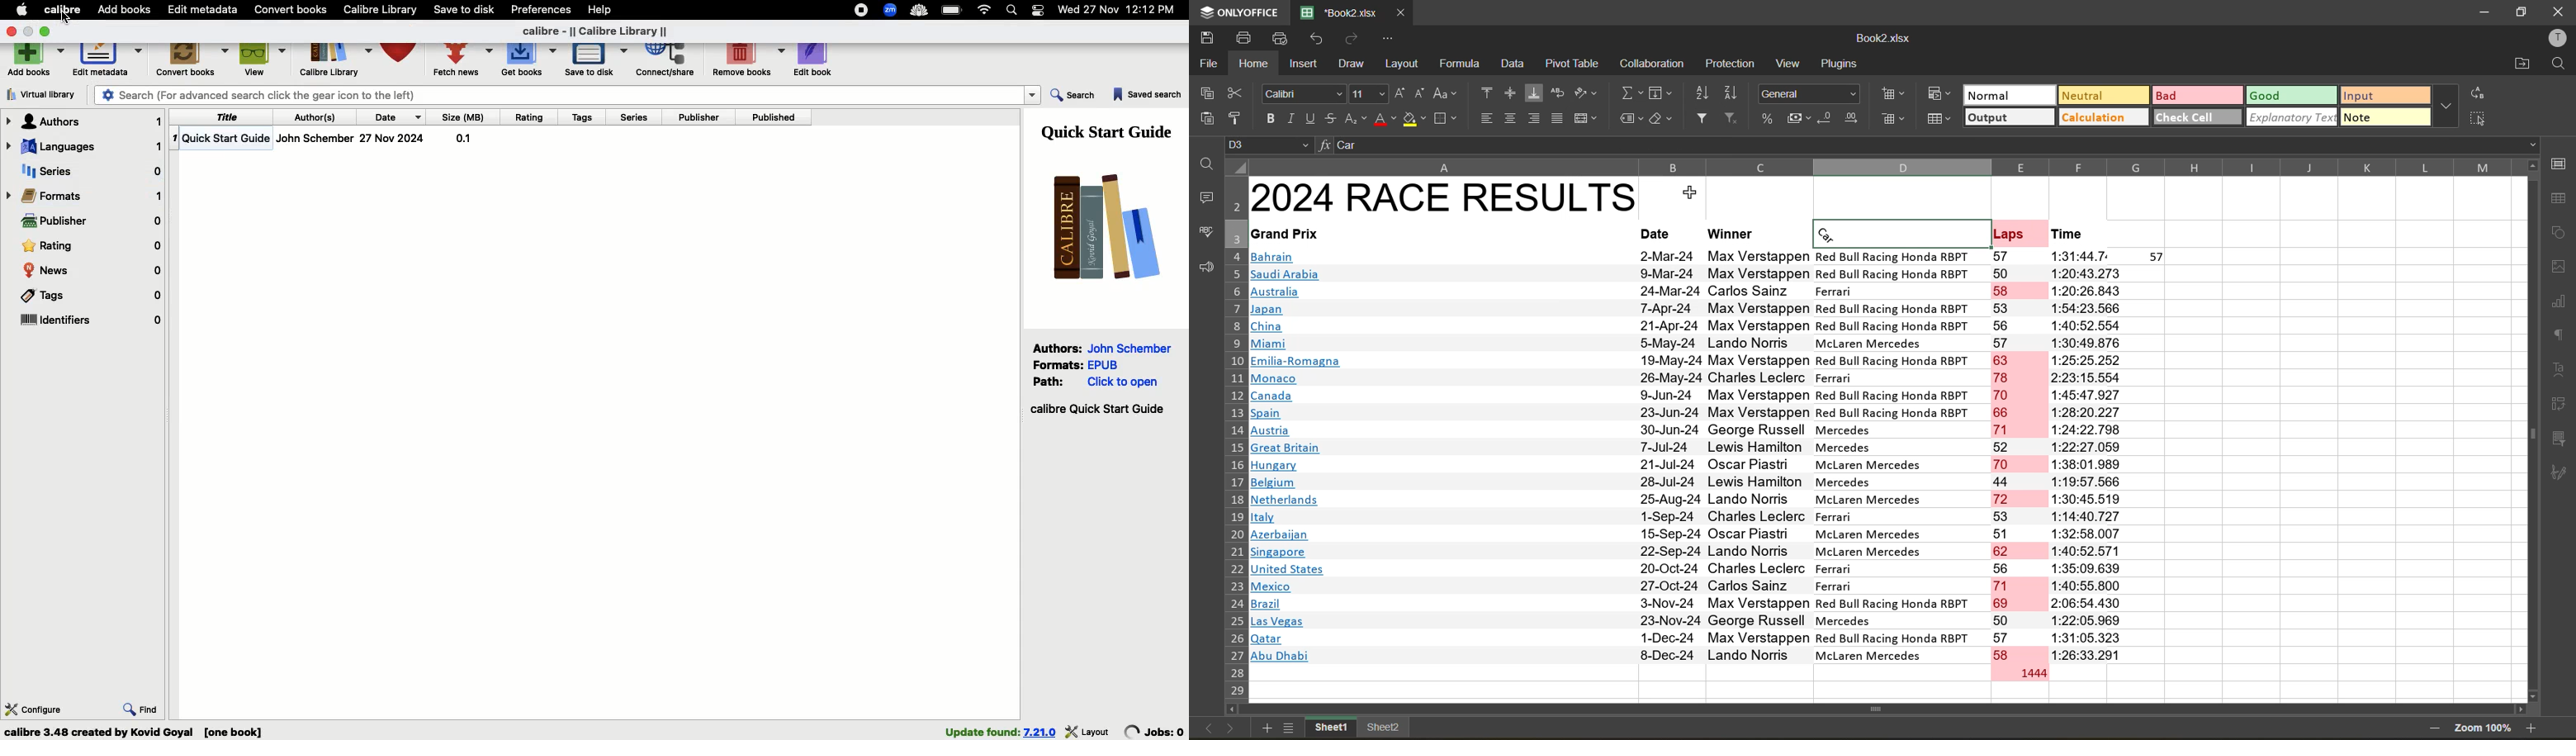  I want to click on formula bar, so click(1926, 147).